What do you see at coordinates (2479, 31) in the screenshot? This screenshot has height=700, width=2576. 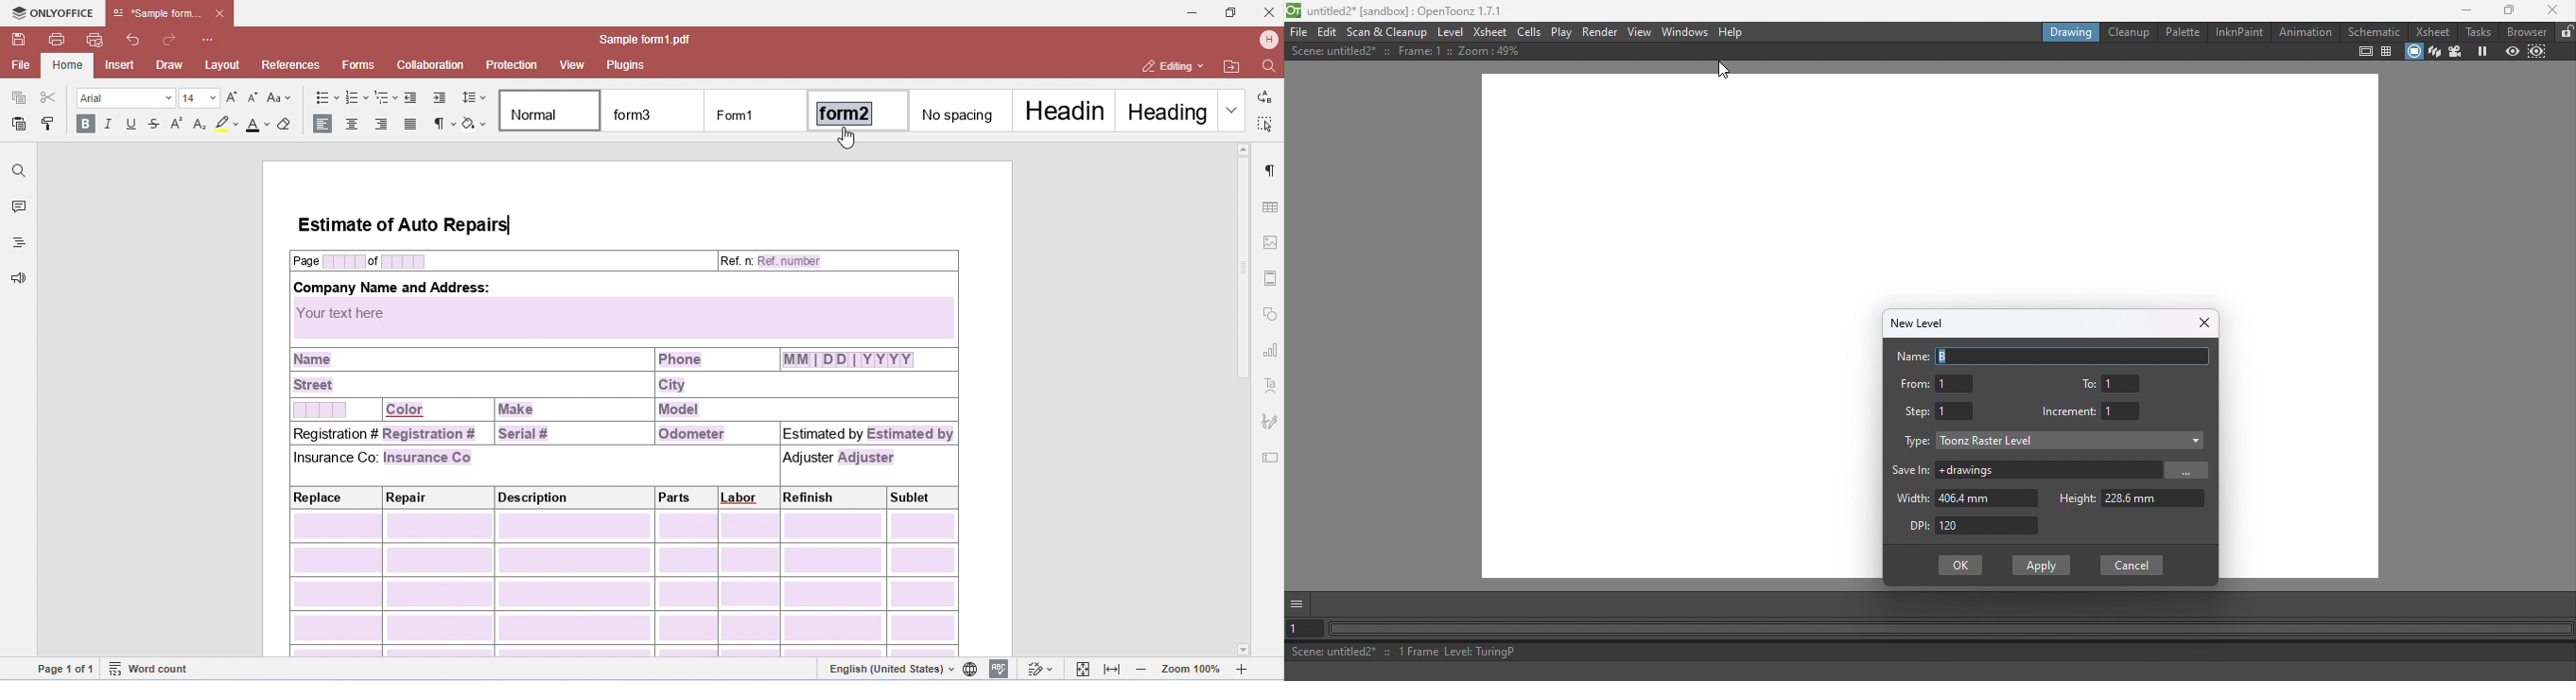 I see `Tasks` at bounding box center [2479, 31].